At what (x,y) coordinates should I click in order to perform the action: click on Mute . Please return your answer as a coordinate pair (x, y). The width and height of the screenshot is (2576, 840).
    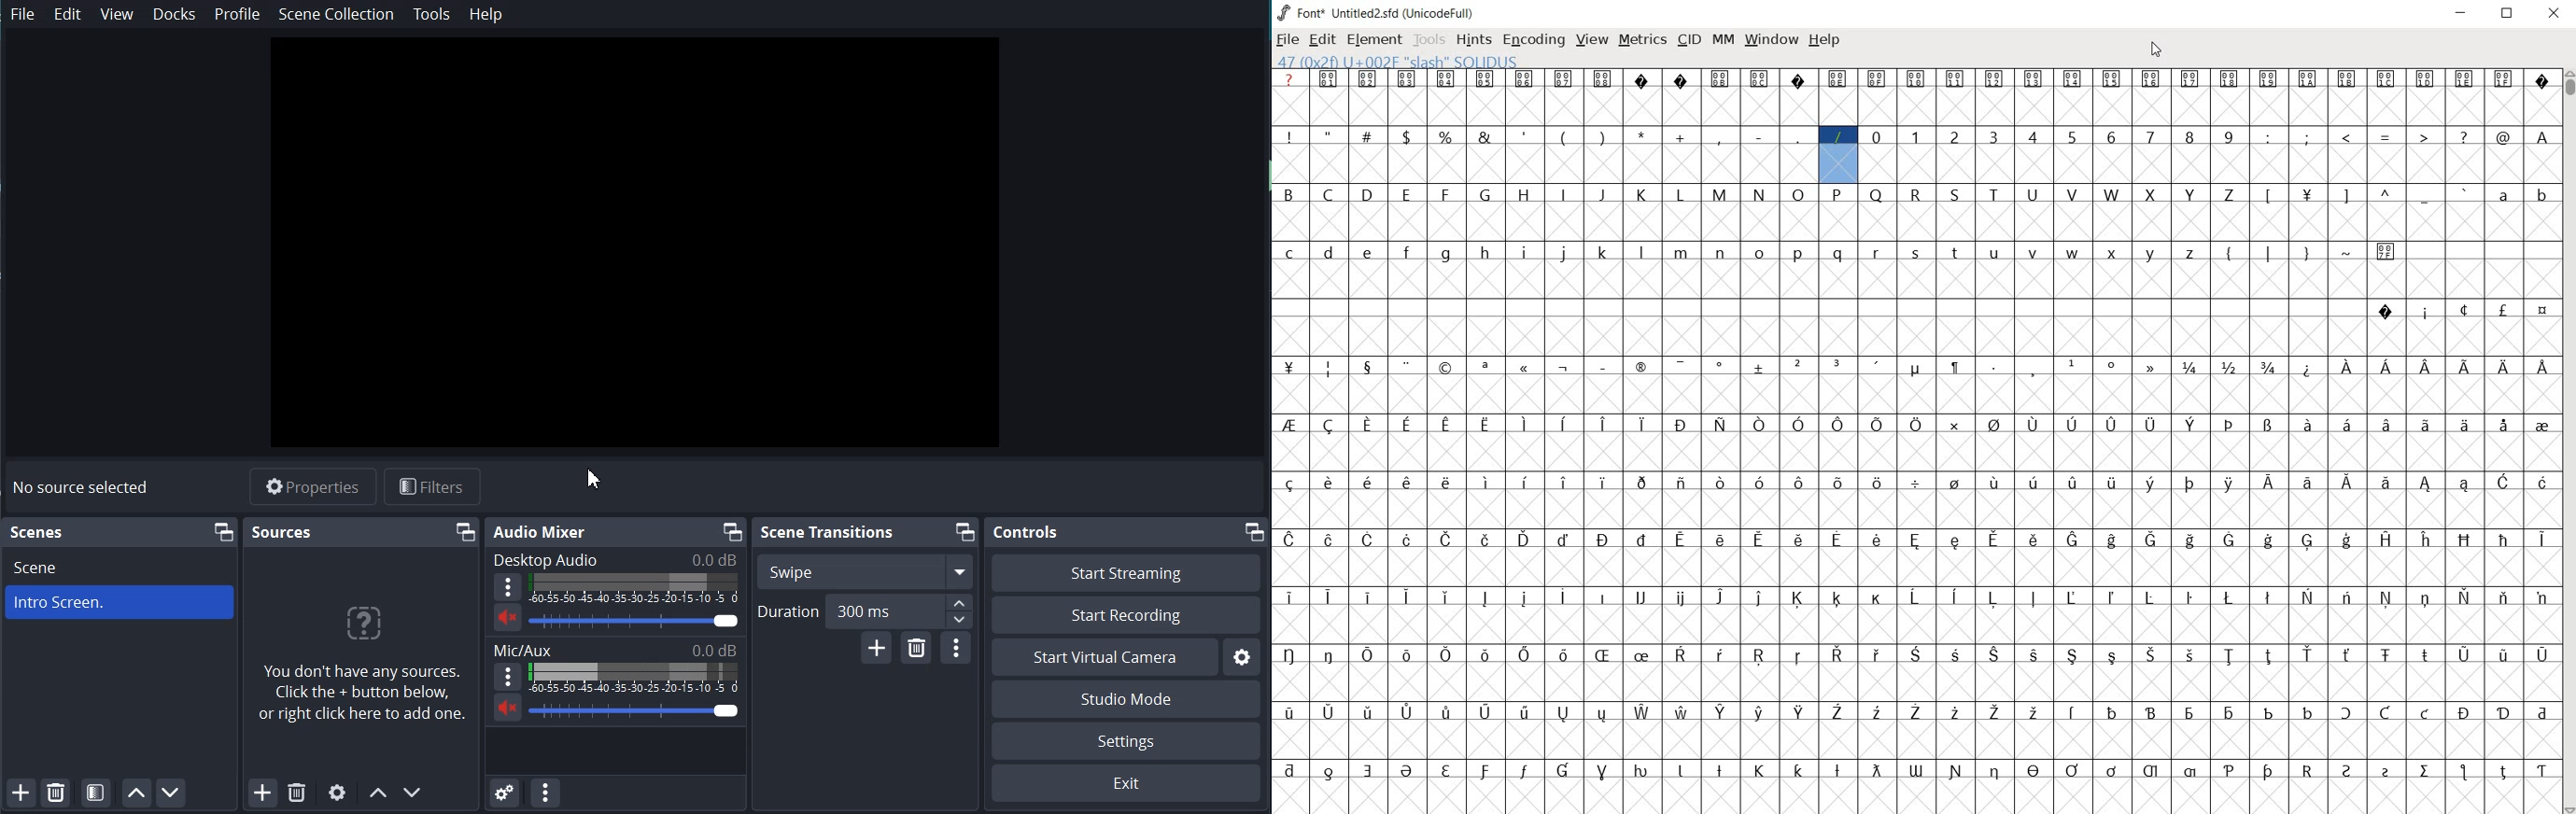
    Looking at the image, I should click on (508, 617).